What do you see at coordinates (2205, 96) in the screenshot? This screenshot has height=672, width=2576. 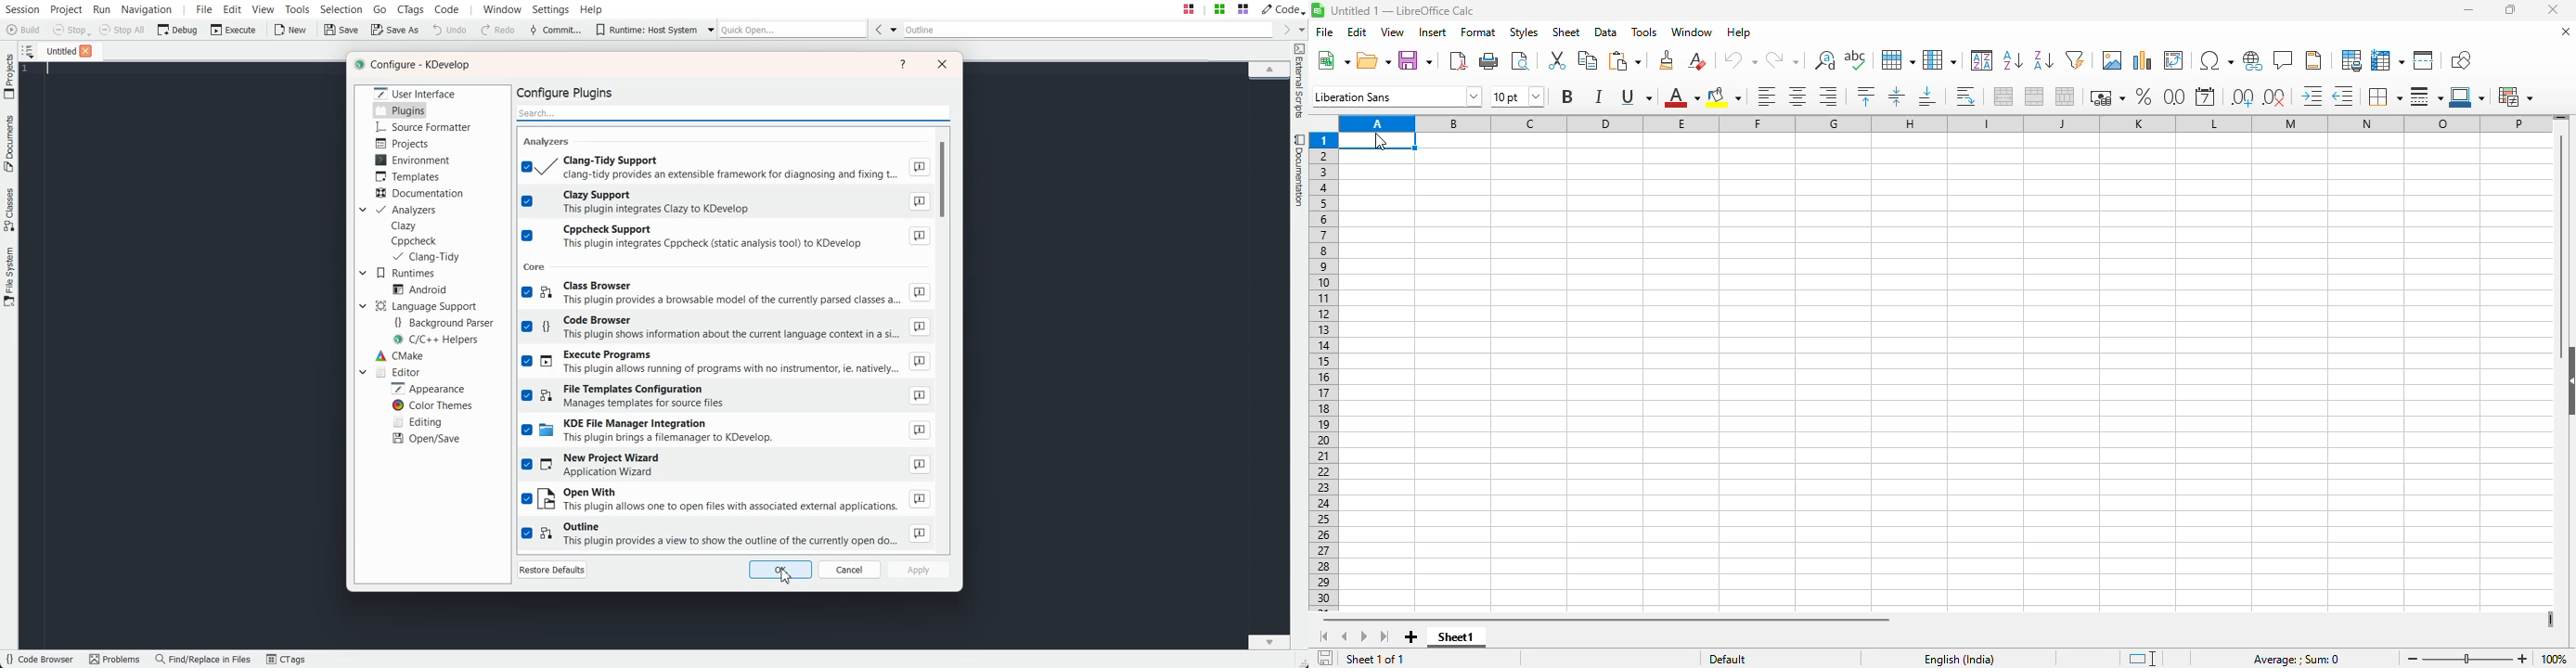 I see `format as date` at bounding box center [2205, 96].